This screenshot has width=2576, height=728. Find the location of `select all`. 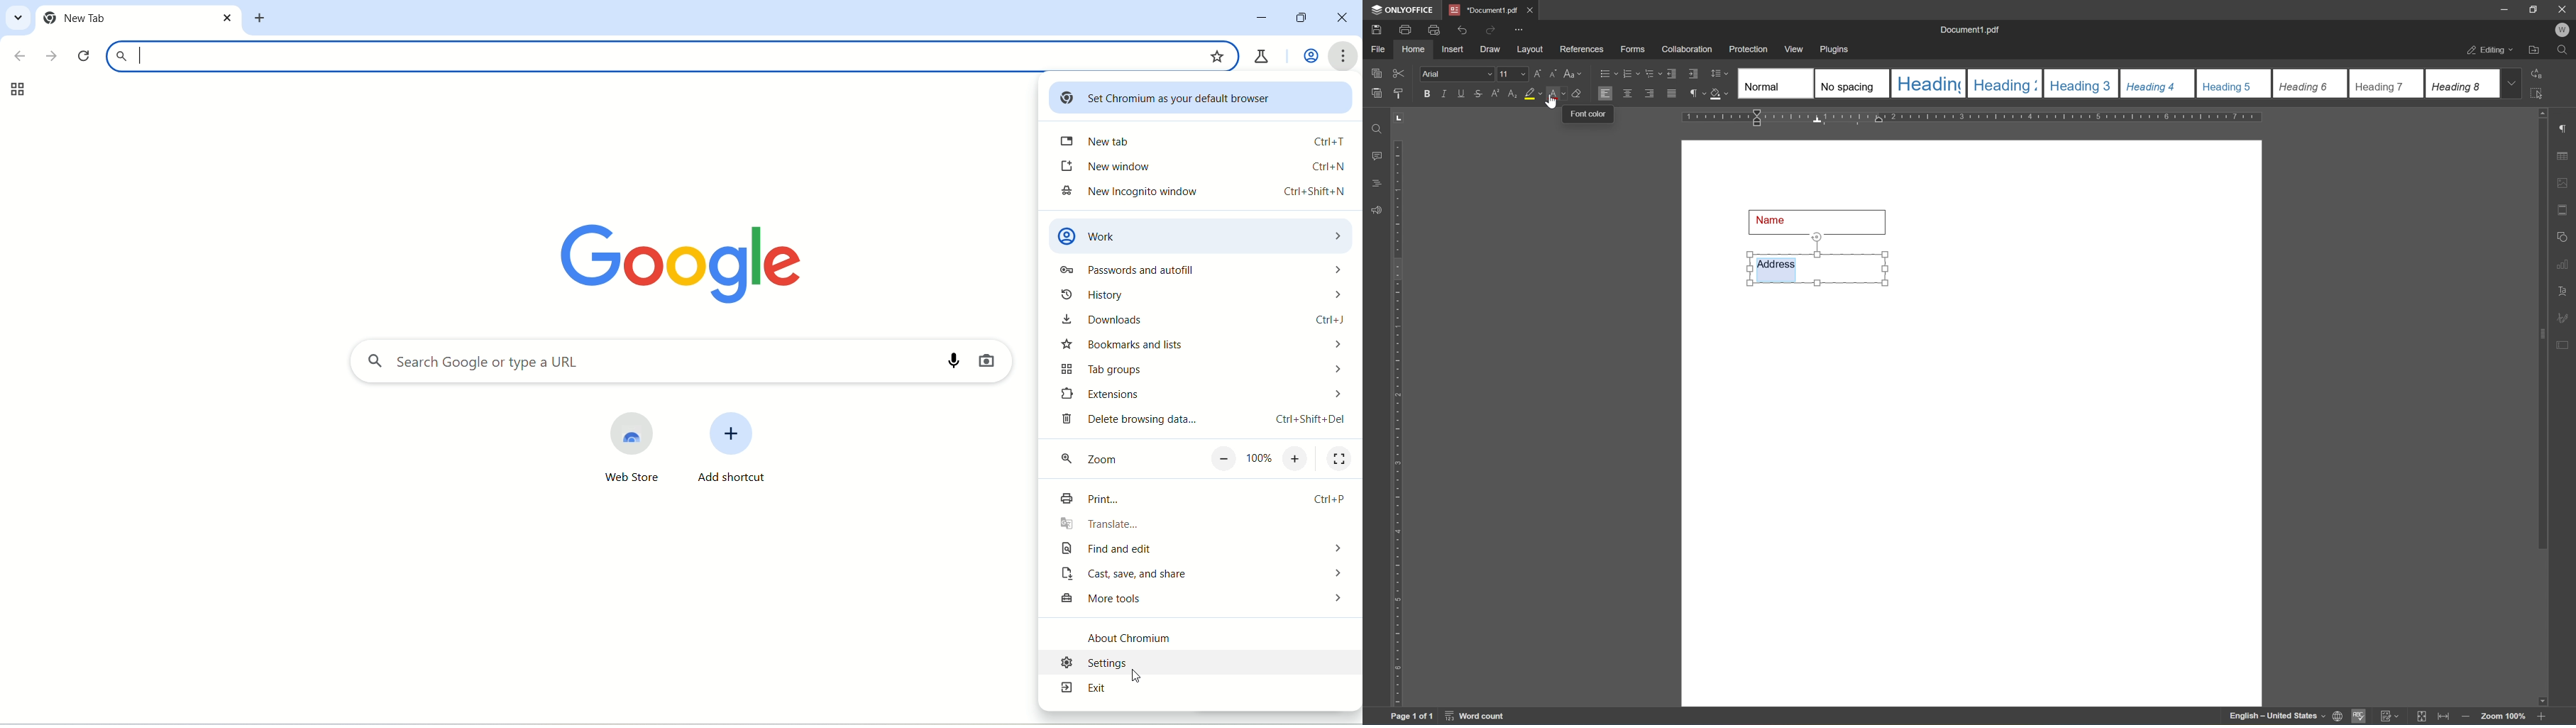

select all is located at coordinates (2543, 96).